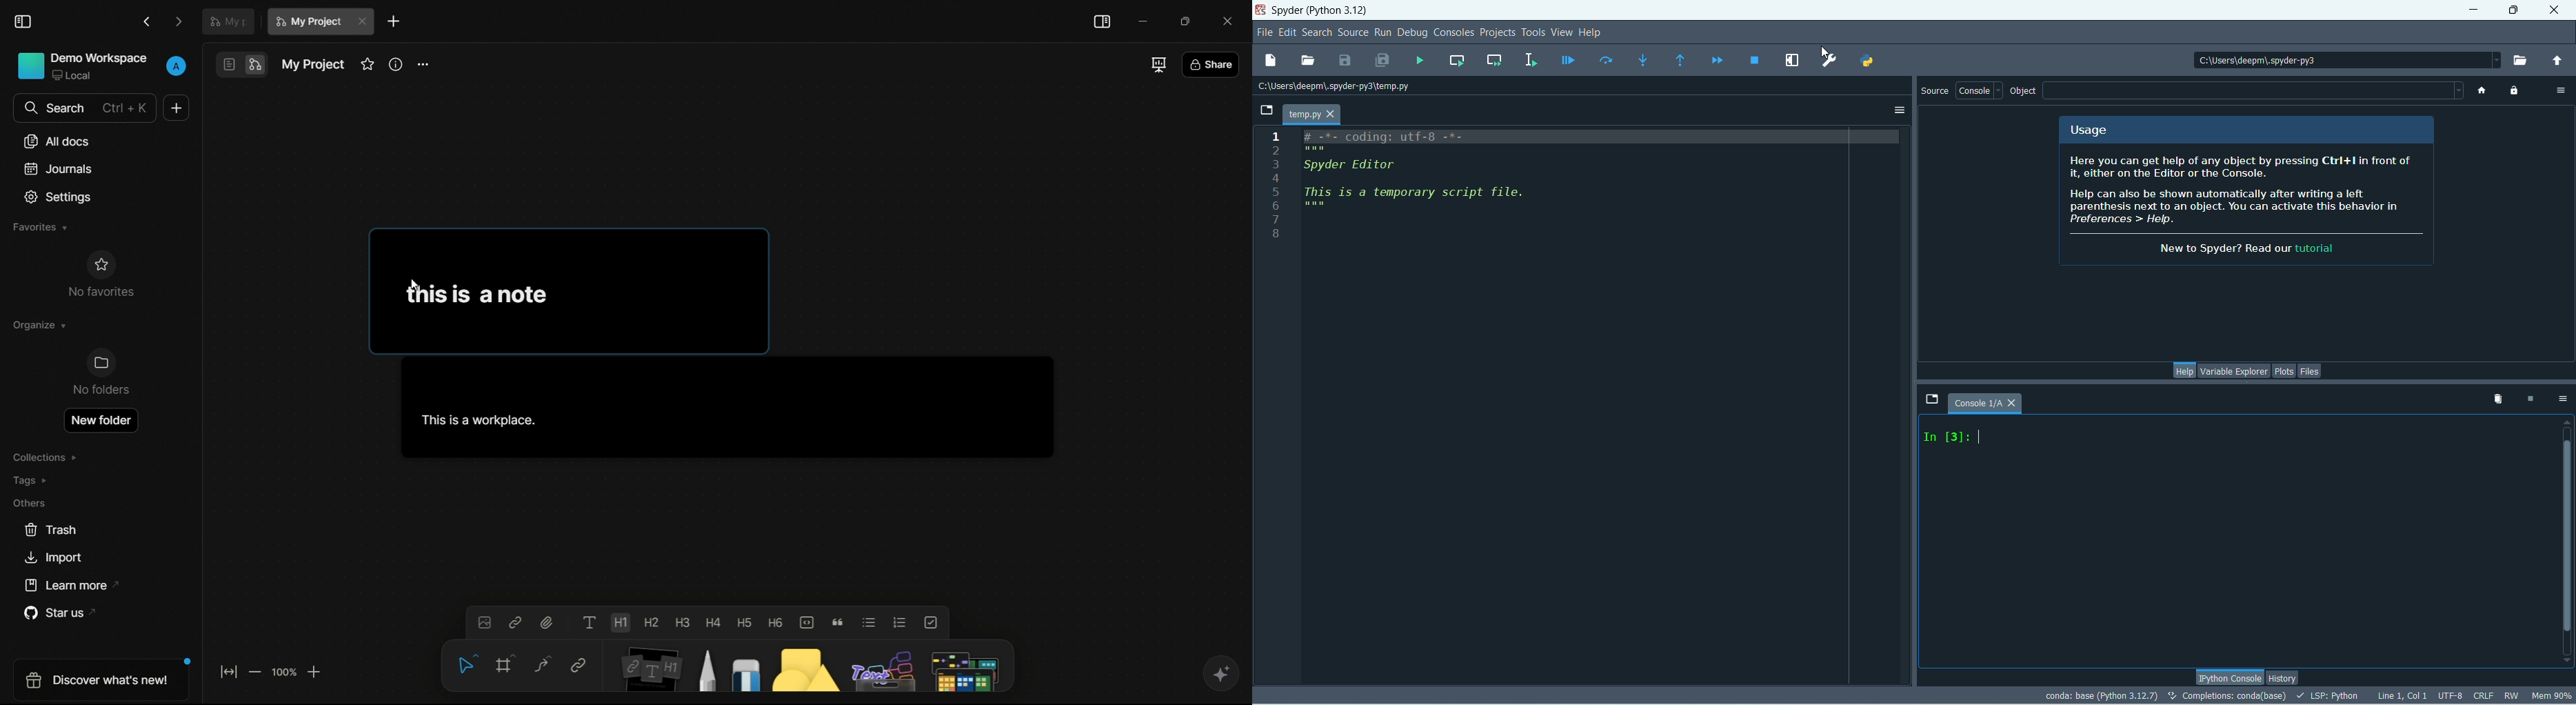 Image resolution: width=2576 pixels, height=728 pixels. Describe the element at coordinates (807, 620) in the screenshot. I see `code block` at that location.